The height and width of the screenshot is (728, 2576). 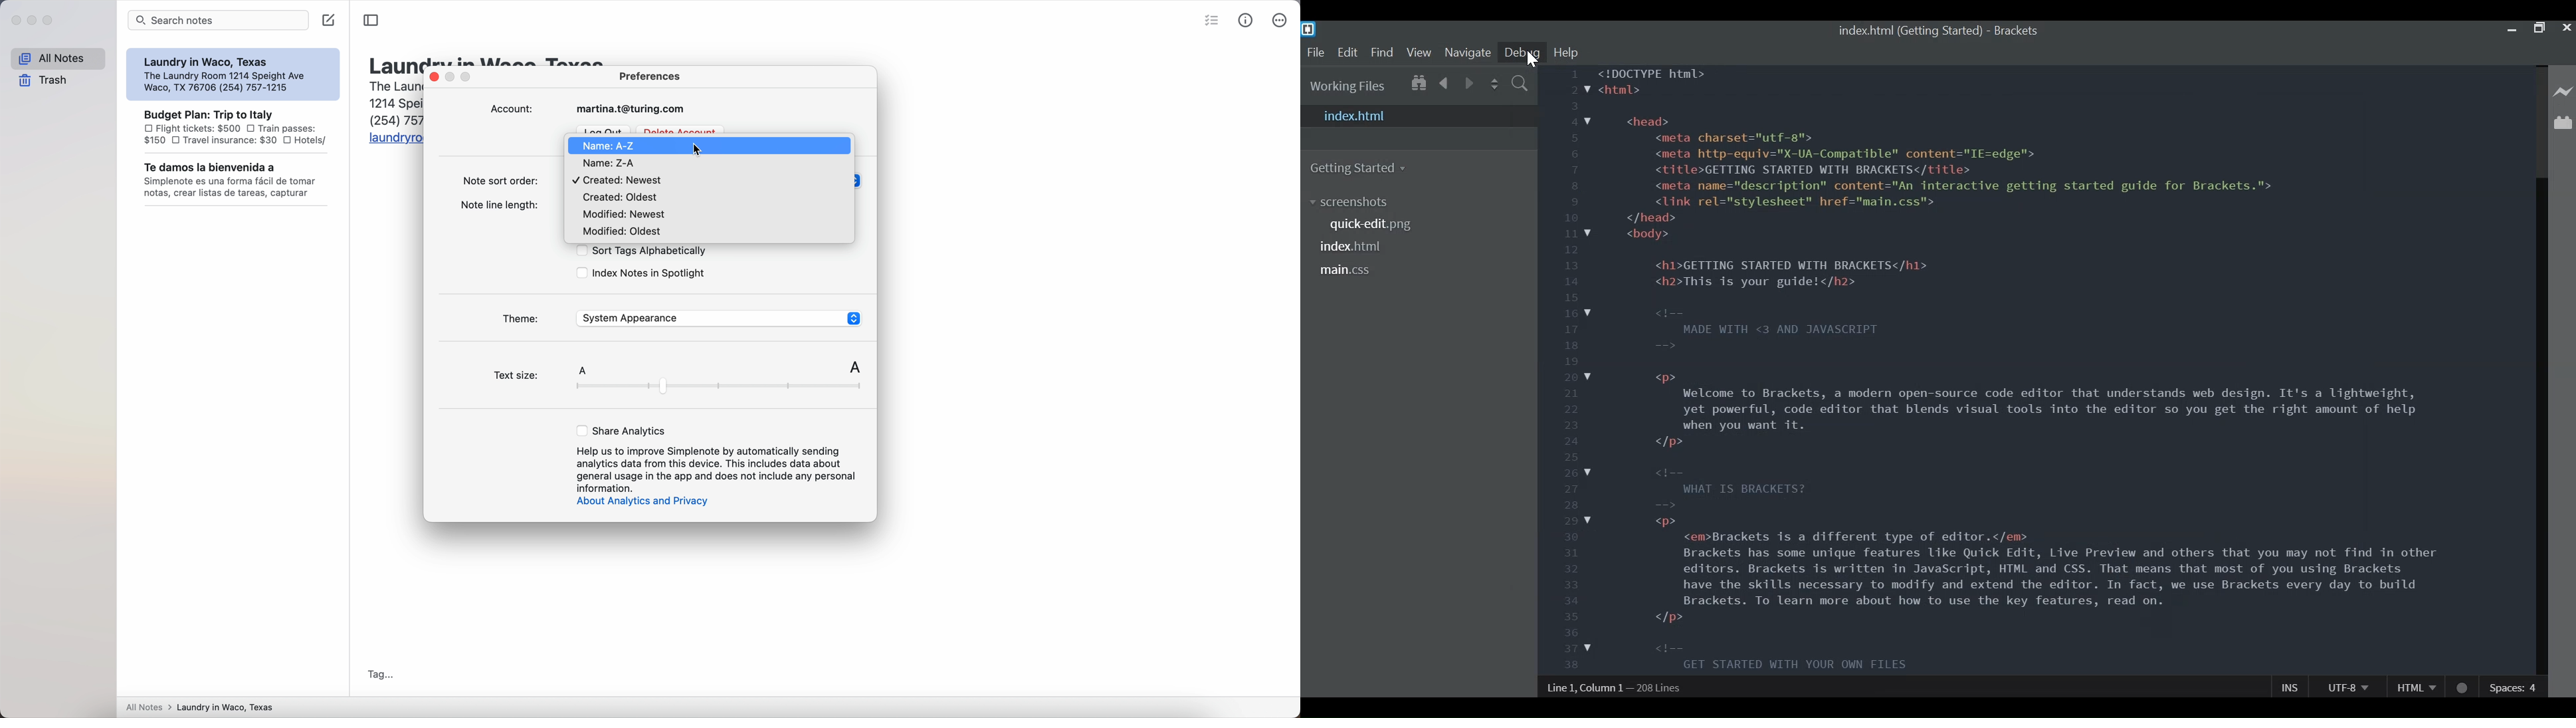 What do you see at coordinates (2563, 122) in the screenshot?
I see `Manage Extensions` at bounding box center [2563, 122].